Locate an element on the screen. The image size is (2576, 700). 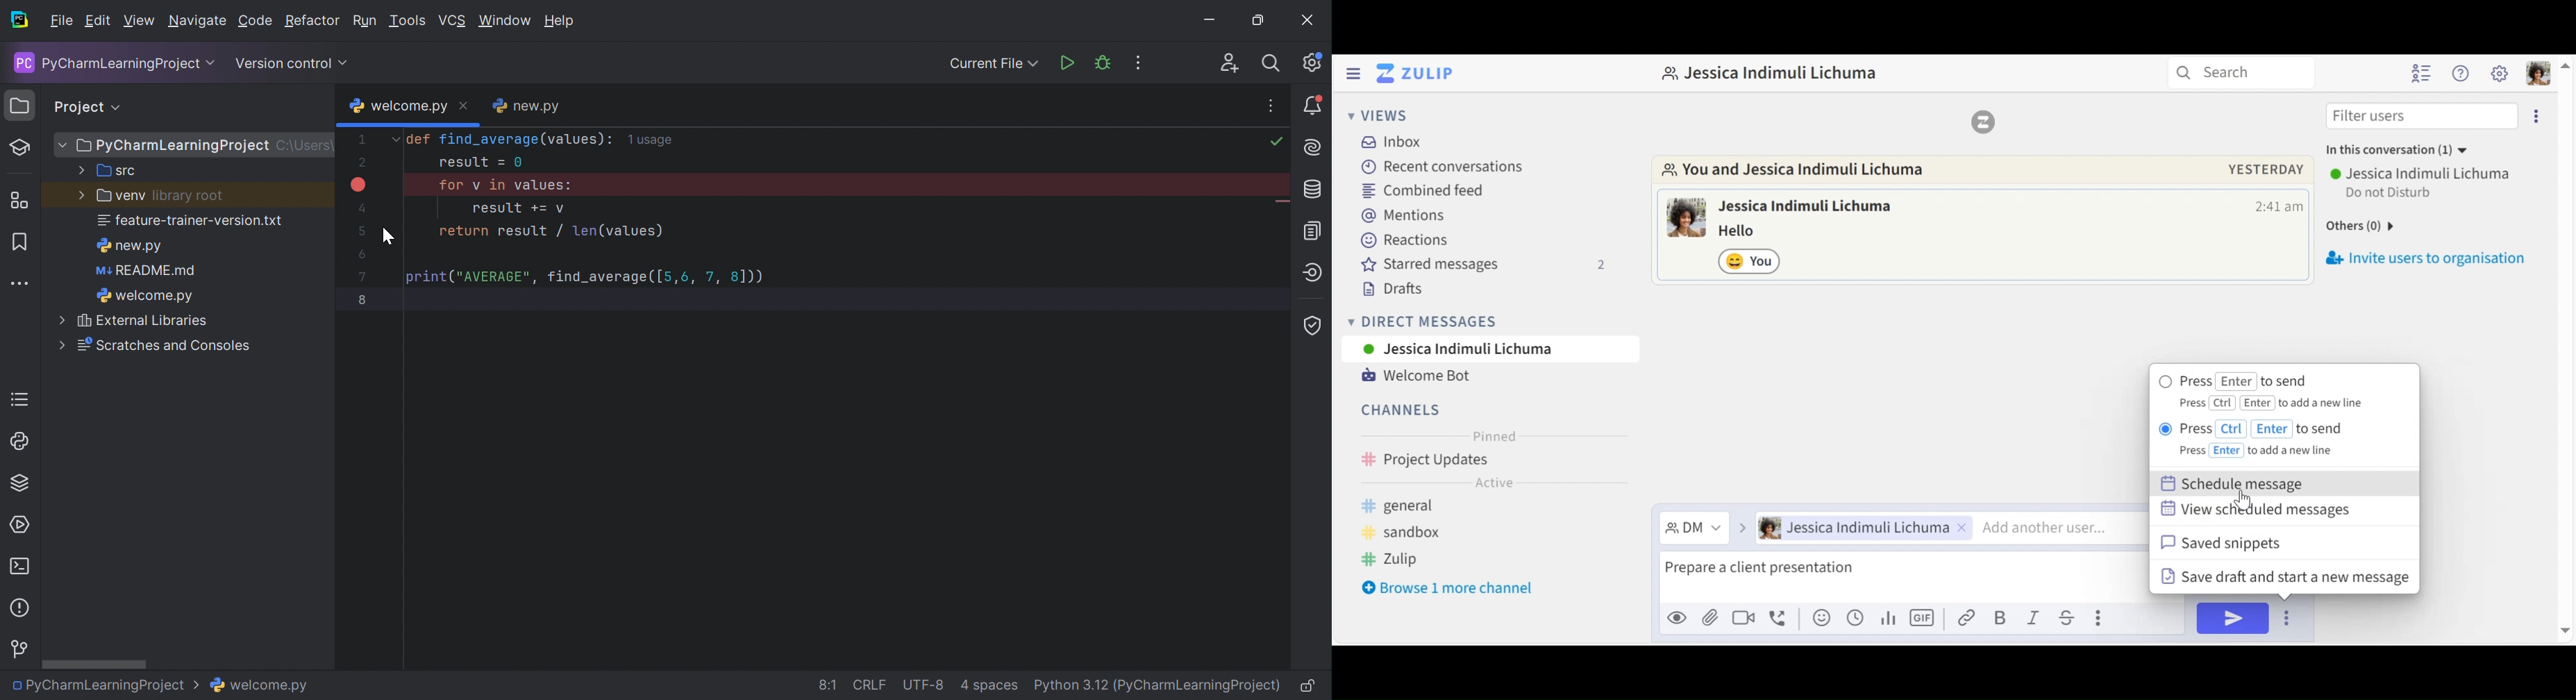
Reactions is located at coordinates (1400, 241).